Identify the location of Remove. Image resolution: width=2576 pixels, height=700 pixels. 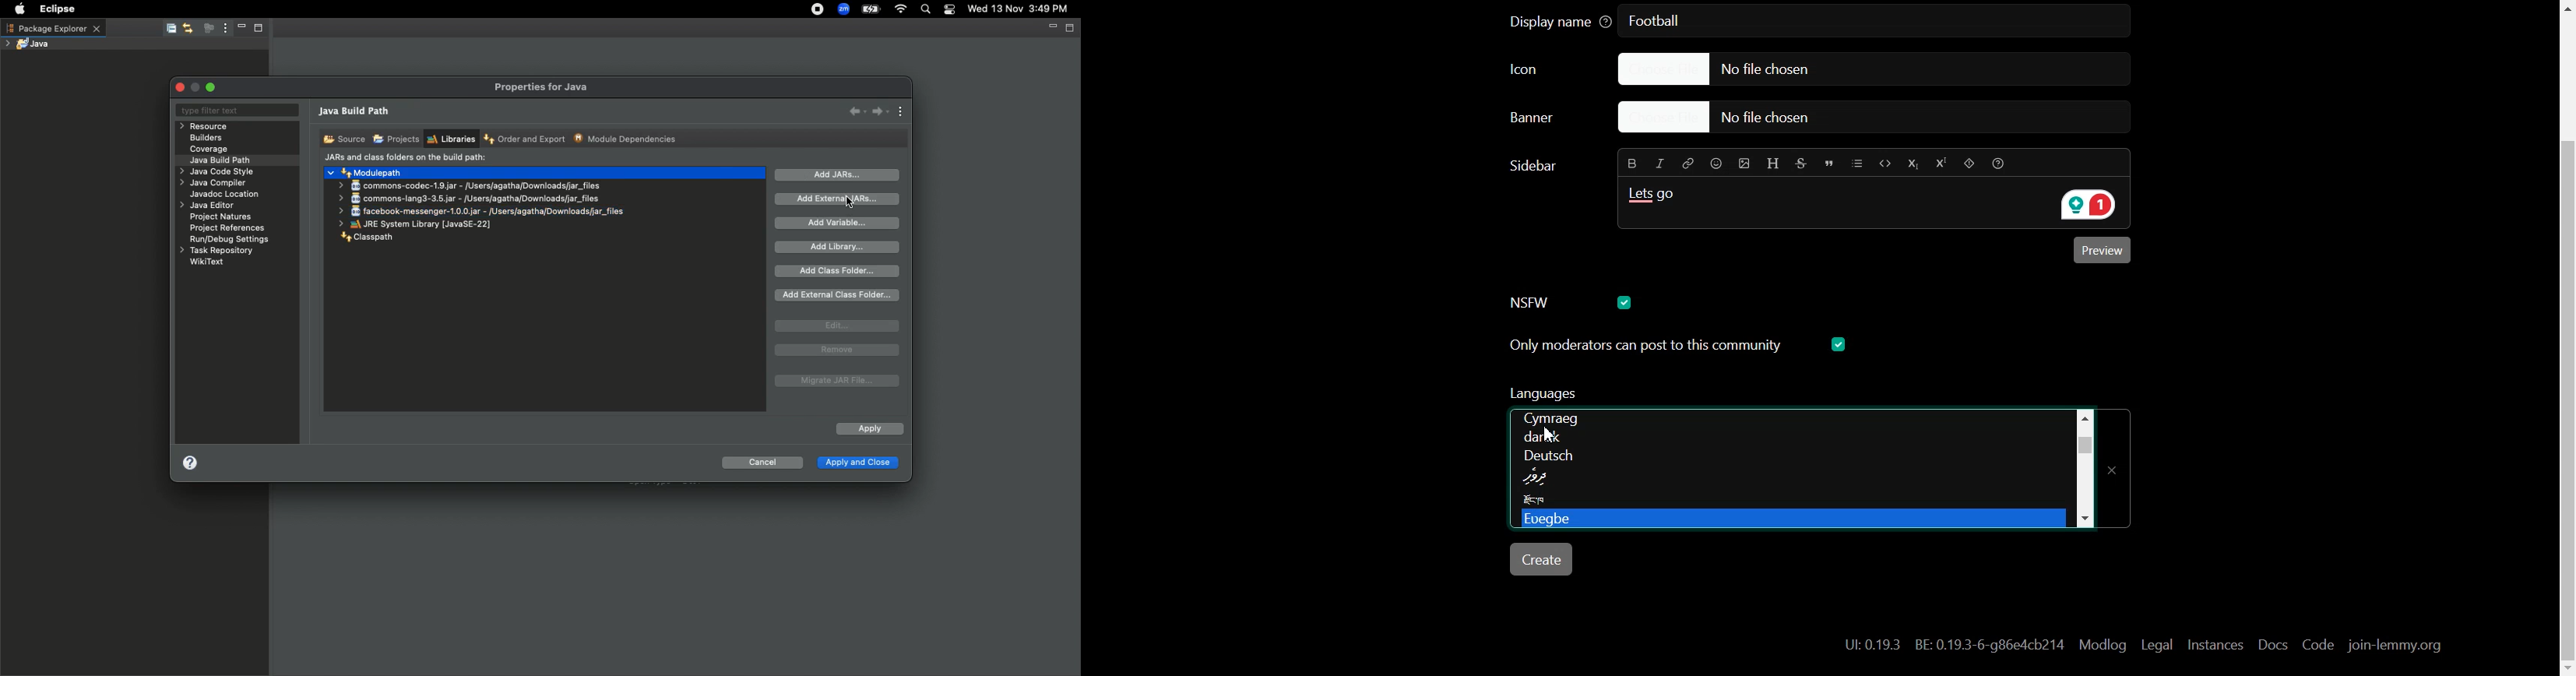
(837, 350).